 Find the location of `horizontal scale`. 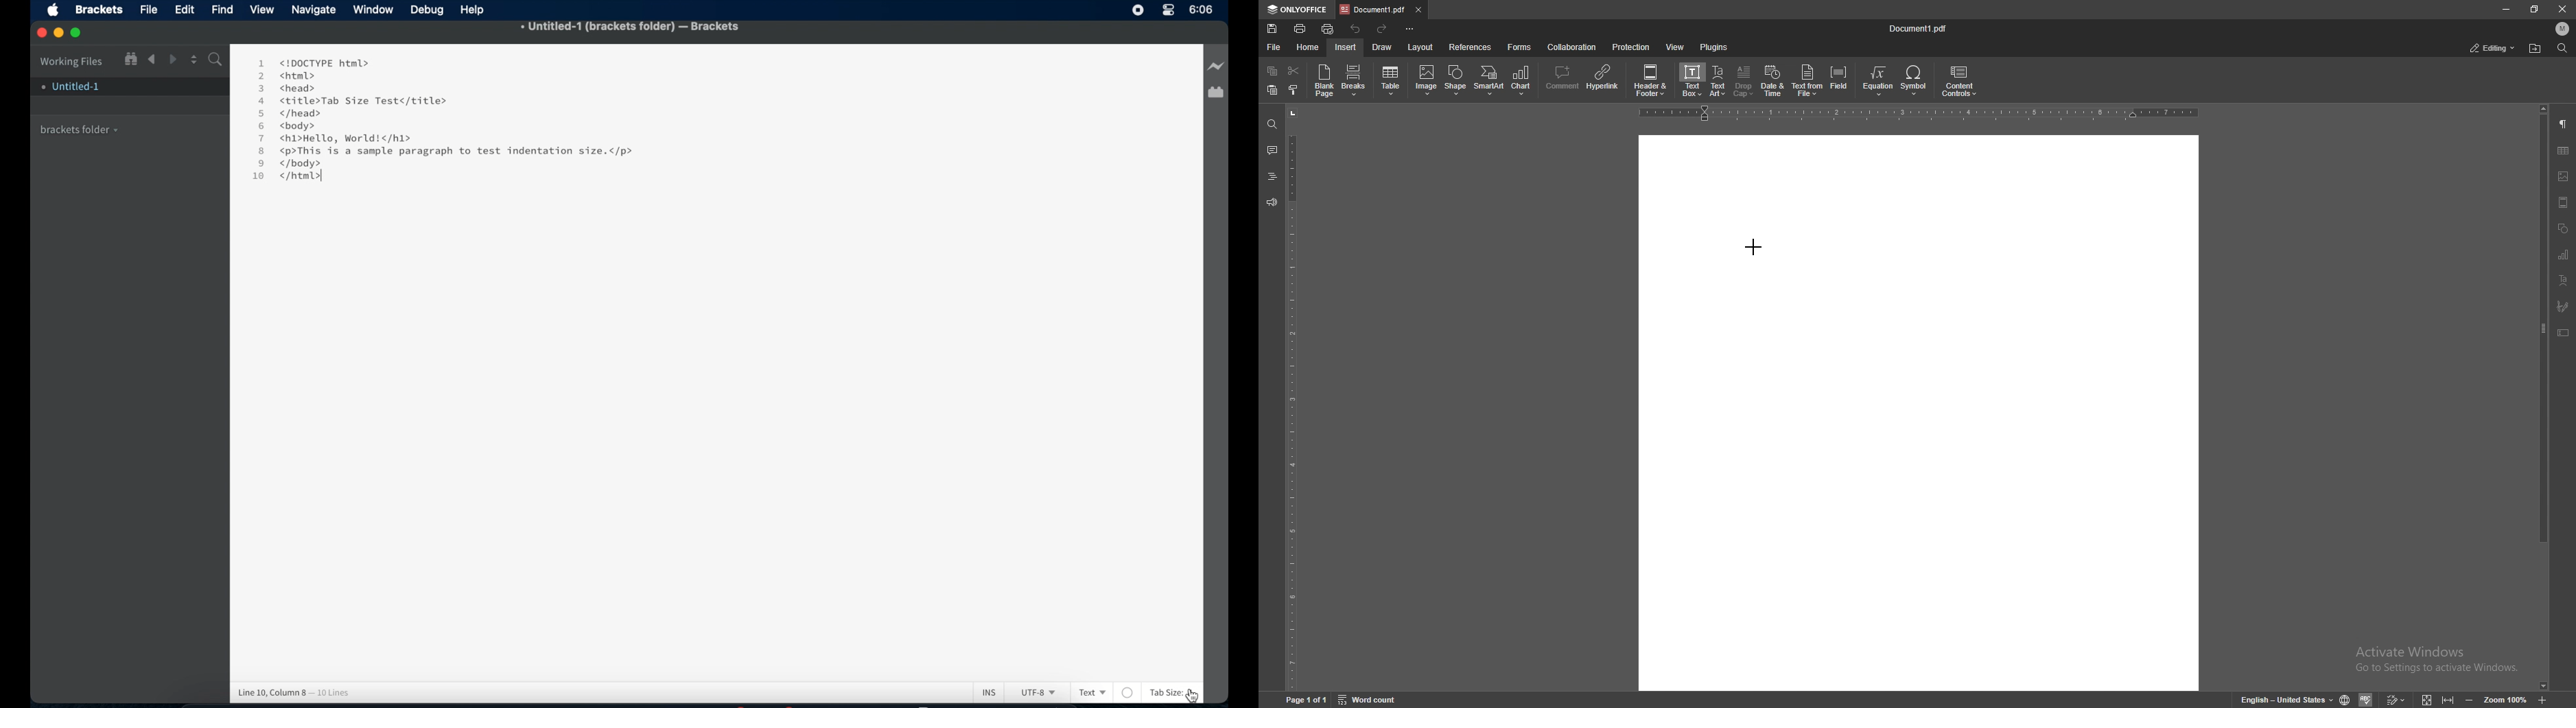

horizontal scale is located at coordinates (1919, 113).